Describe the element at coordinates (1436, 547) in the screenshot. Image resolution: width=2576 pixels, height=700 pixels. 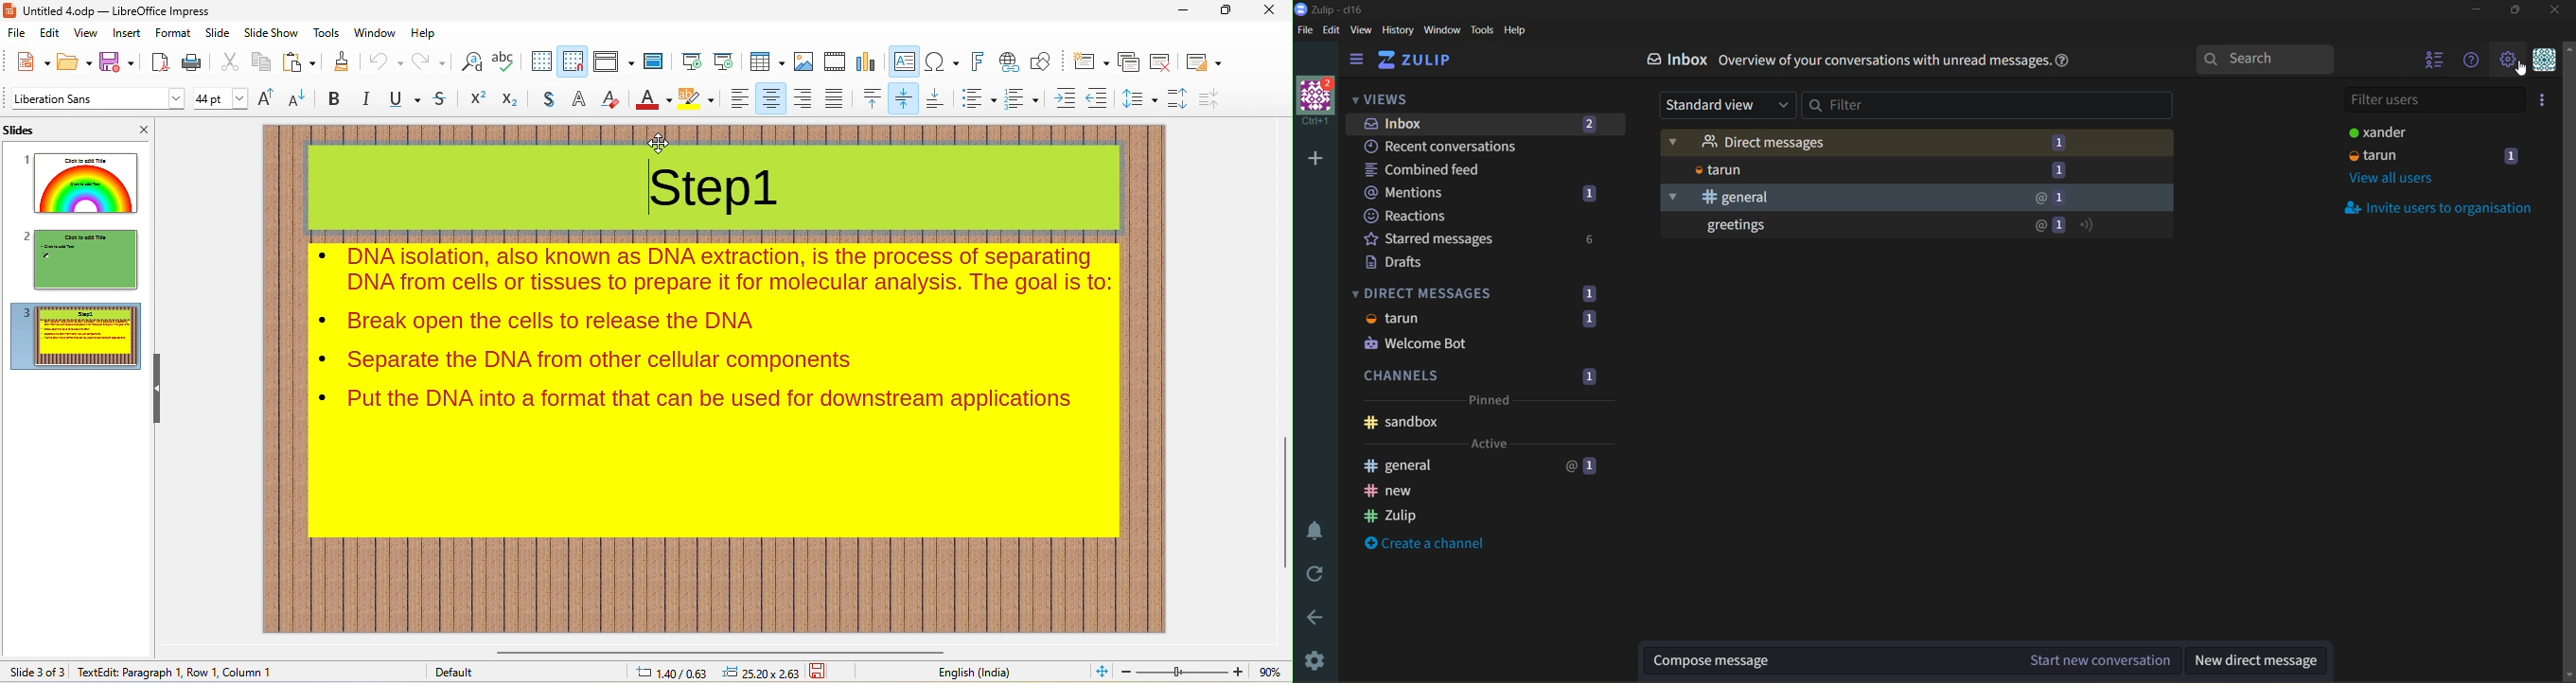
I see `create a channel` at that location.